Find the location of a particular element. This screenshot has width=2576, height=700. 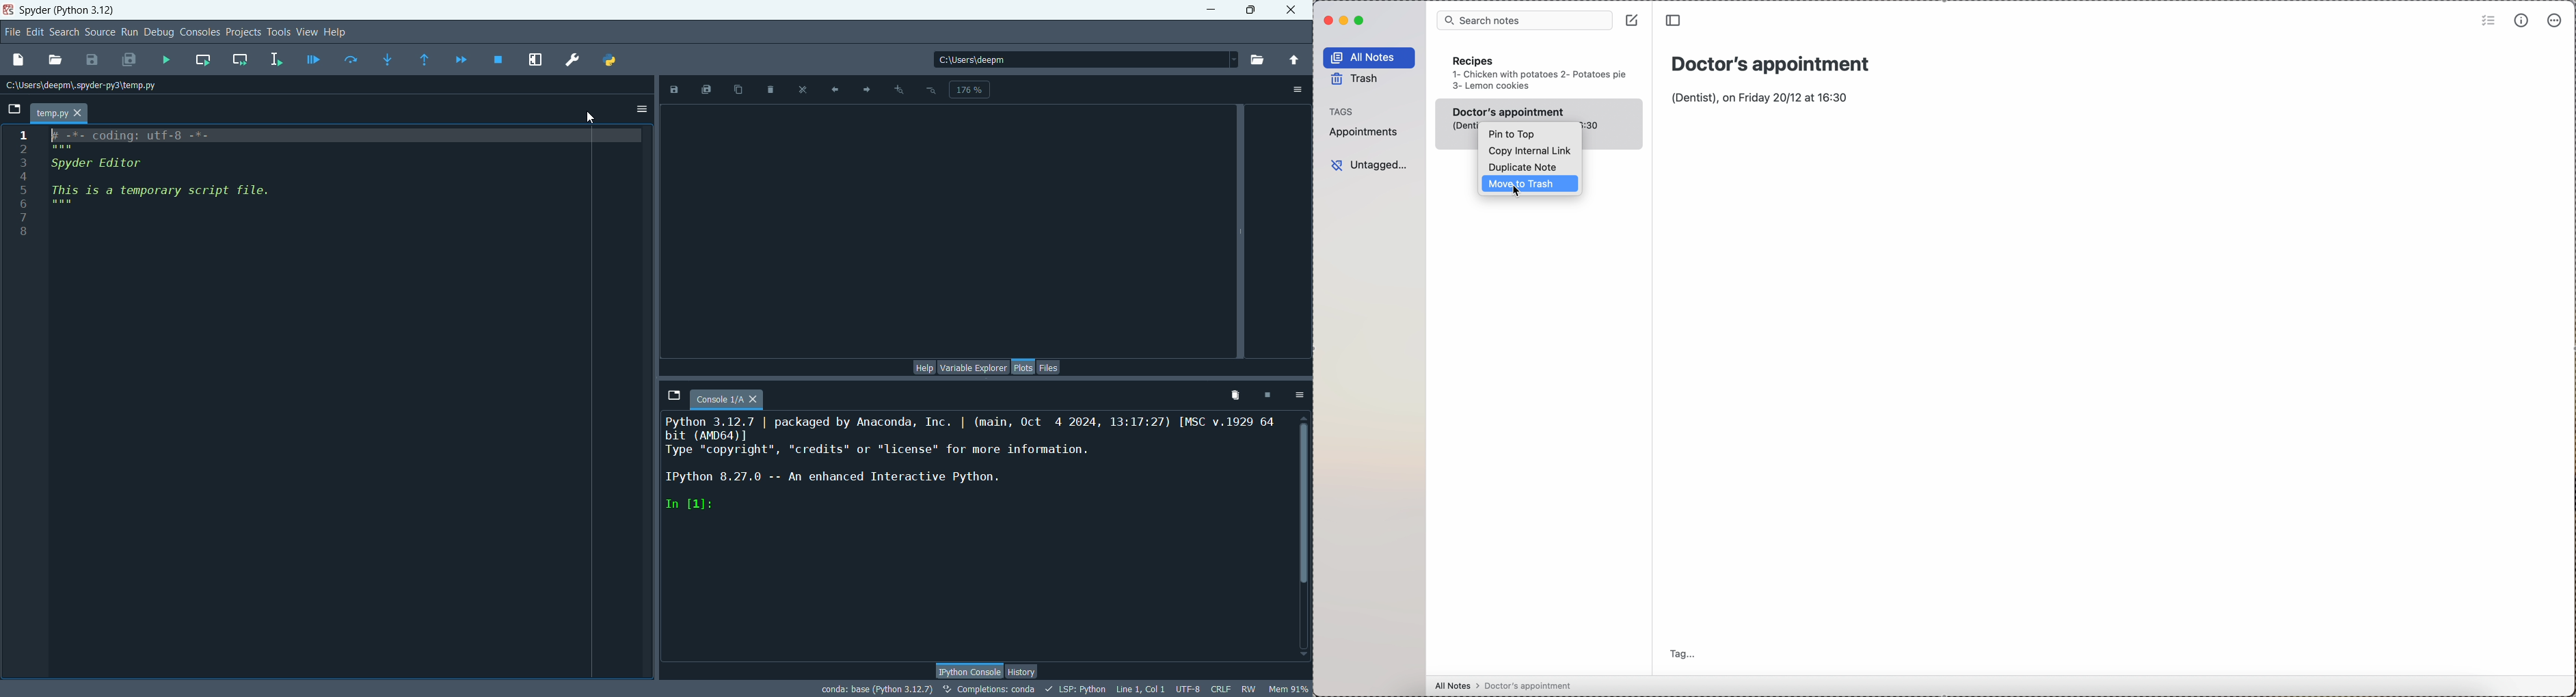

tools is located at coordinates (280, 32).